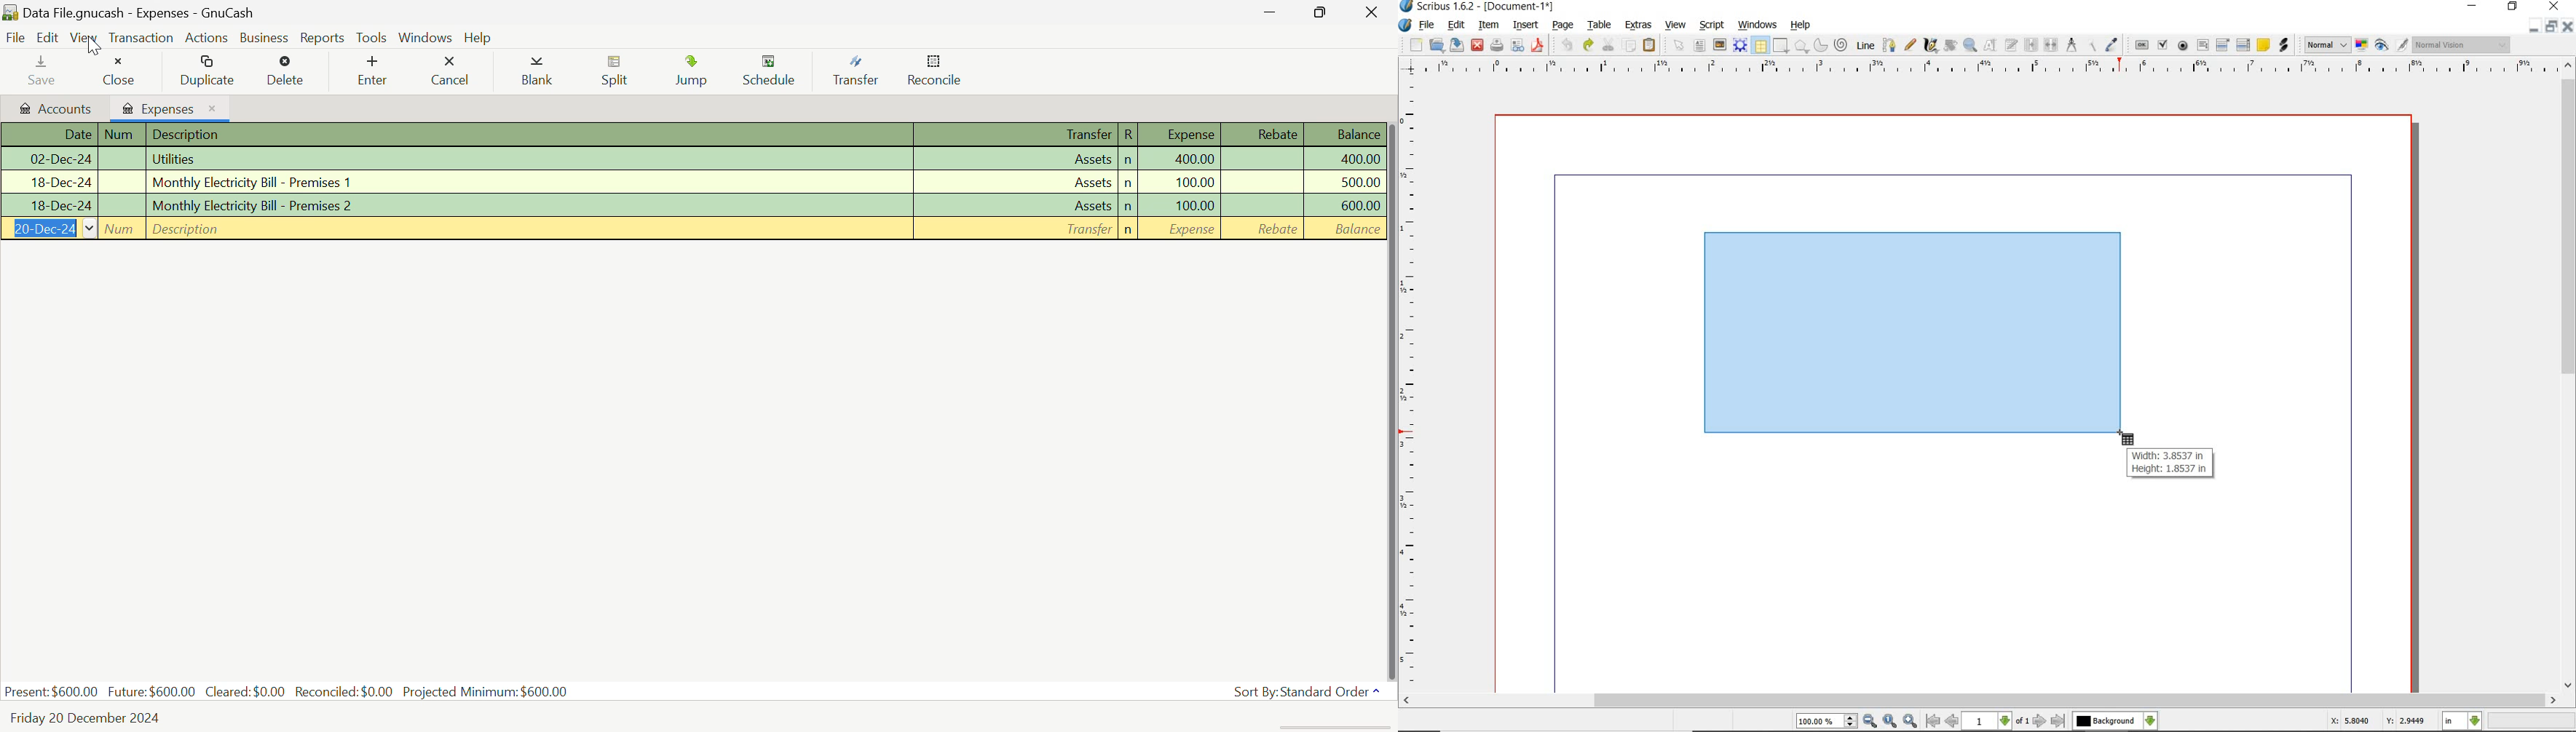 Image resolution: width=2576 pixels, height=756 pixels. I want to click on Num, so click(119, 228).